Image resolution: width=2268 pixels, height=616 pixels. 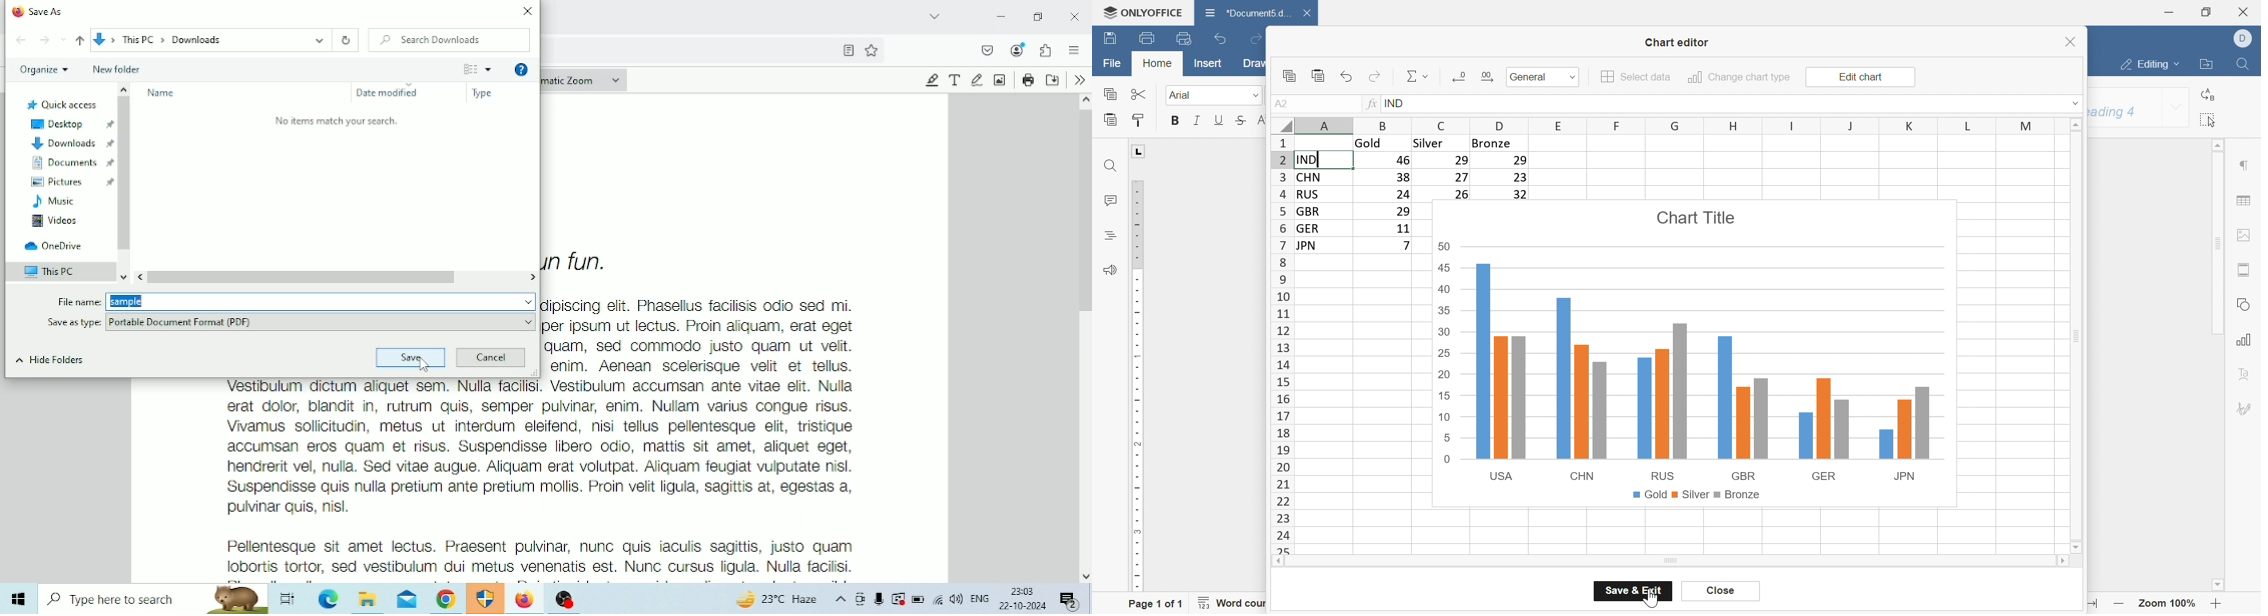 What do you see at coordinates (1677, 43) in the screenshot?
I see `chart editor` at bounding box center [1677, 43].